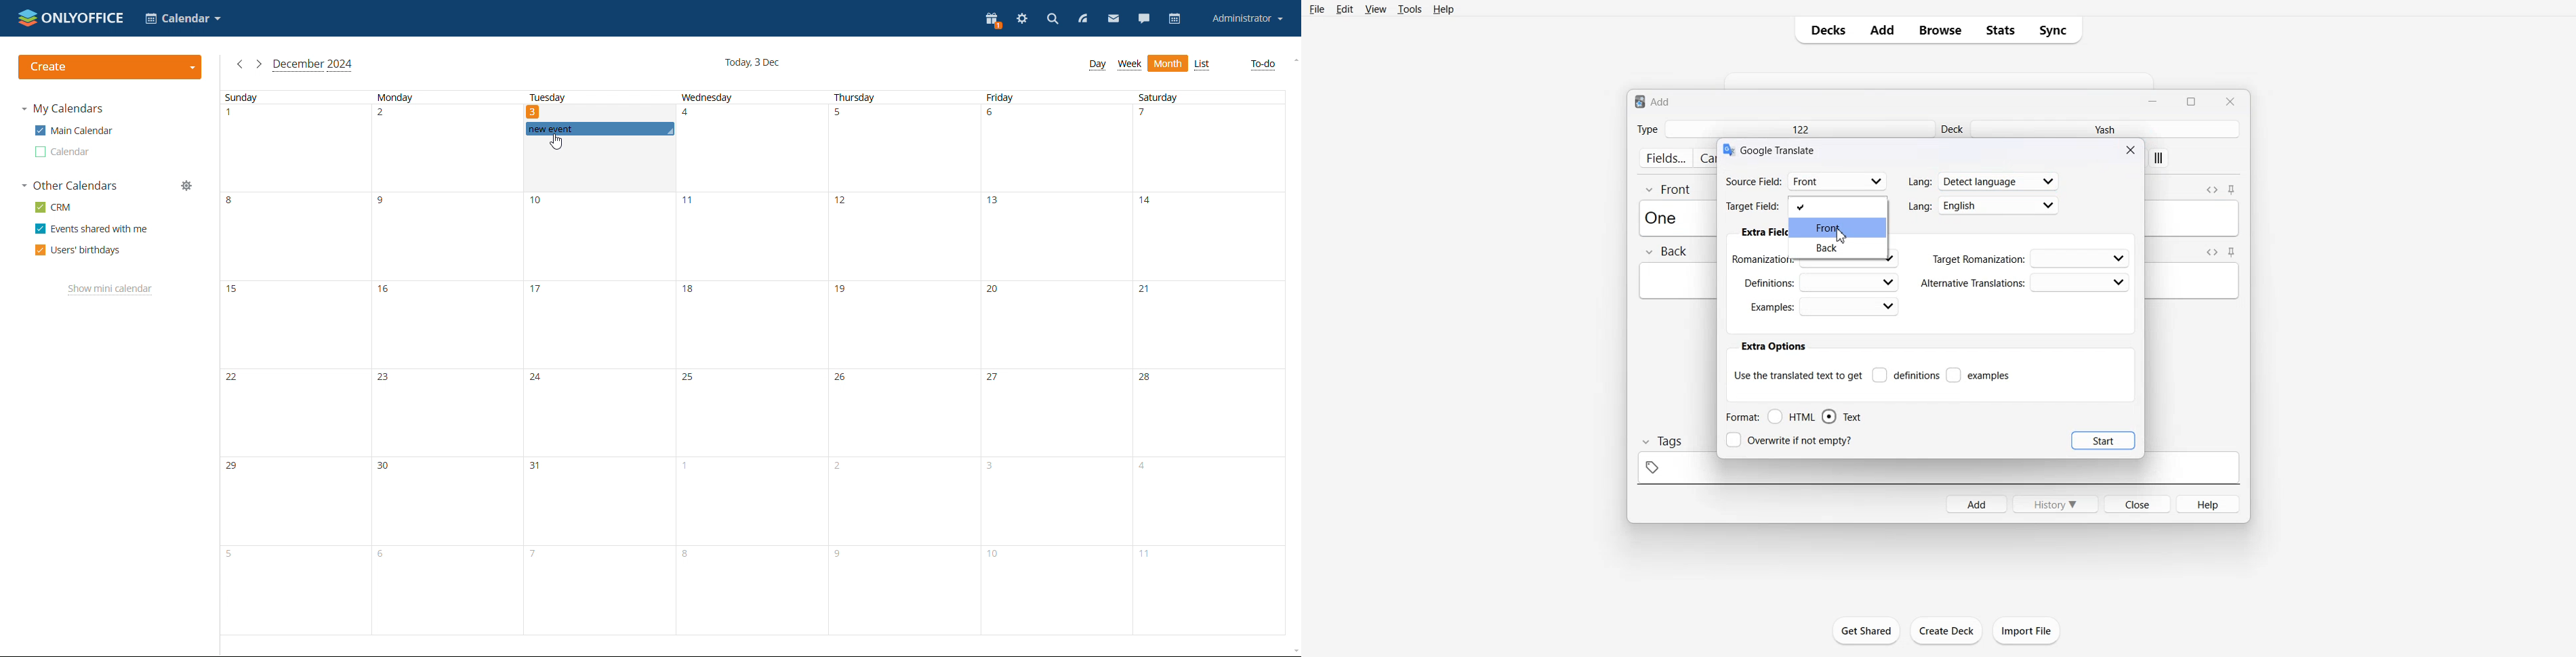 The height and width of the screenshot is (672, 2576). What do you see at coordinates (1792, 417) in the screenshot?
I see `HTML` at bounding box center [1792, 417].